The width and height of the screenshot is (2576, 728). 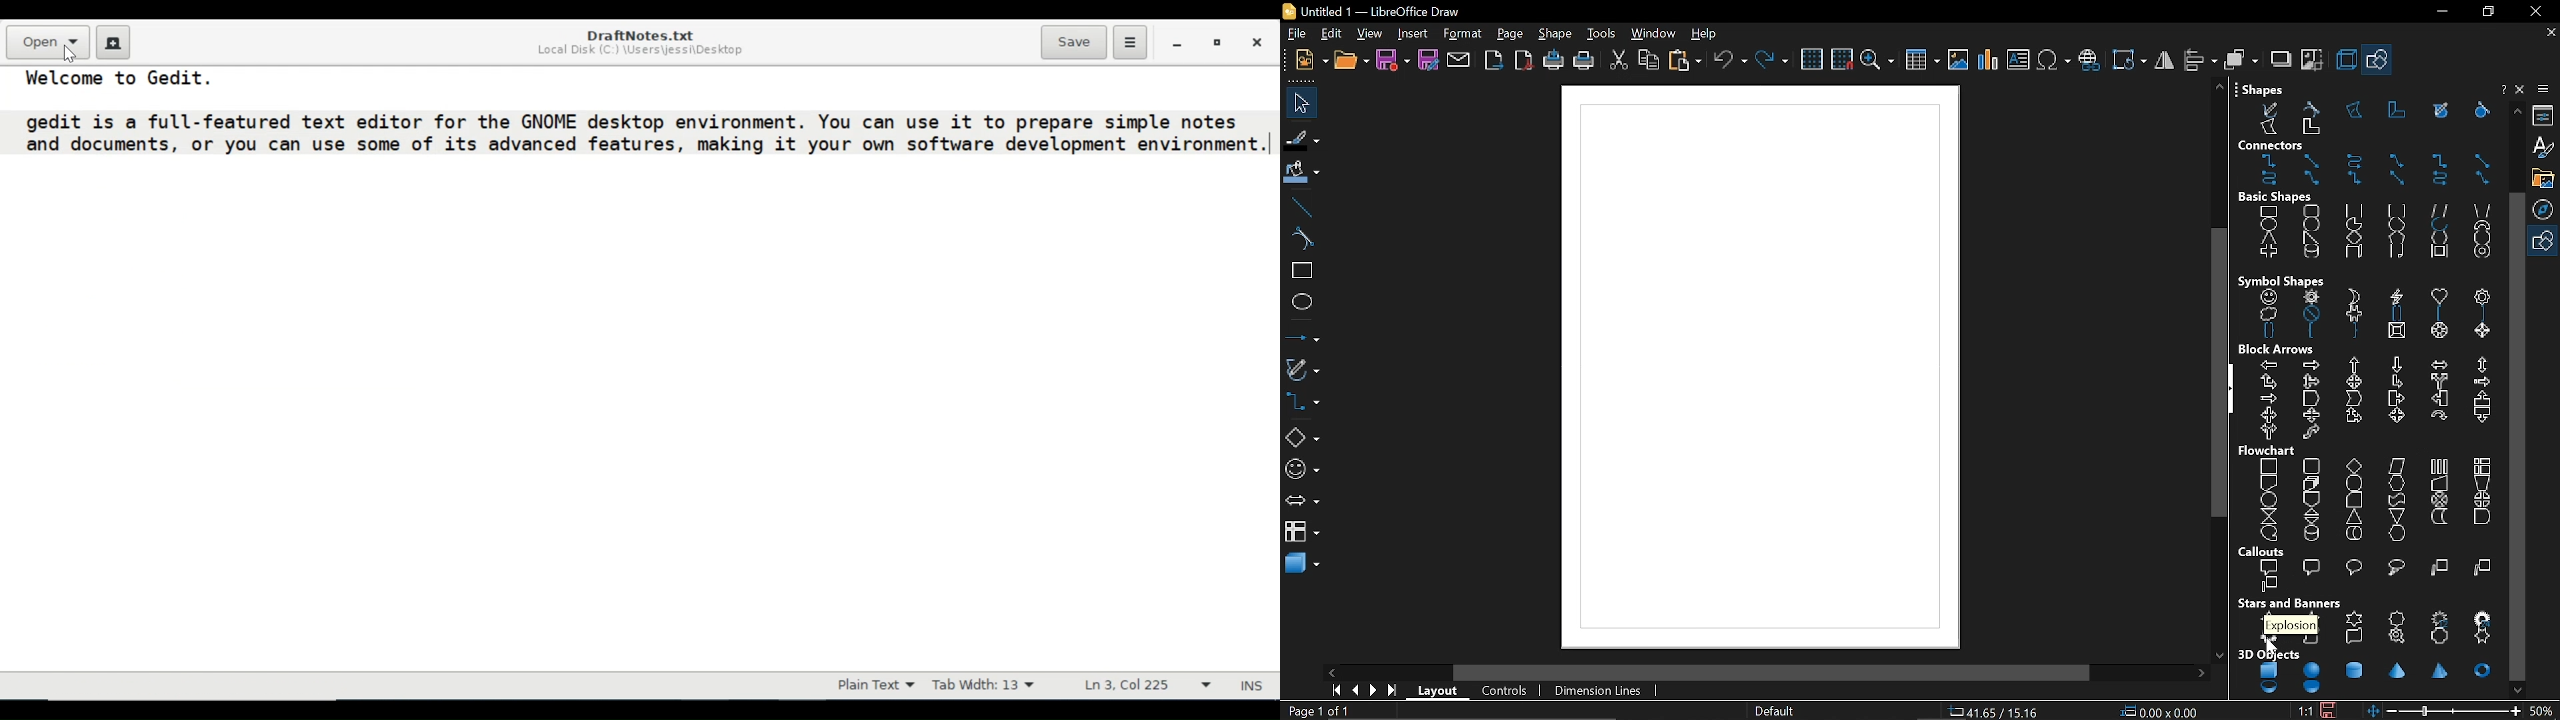 I want to click on callouts, so click(x=2370, y=569).